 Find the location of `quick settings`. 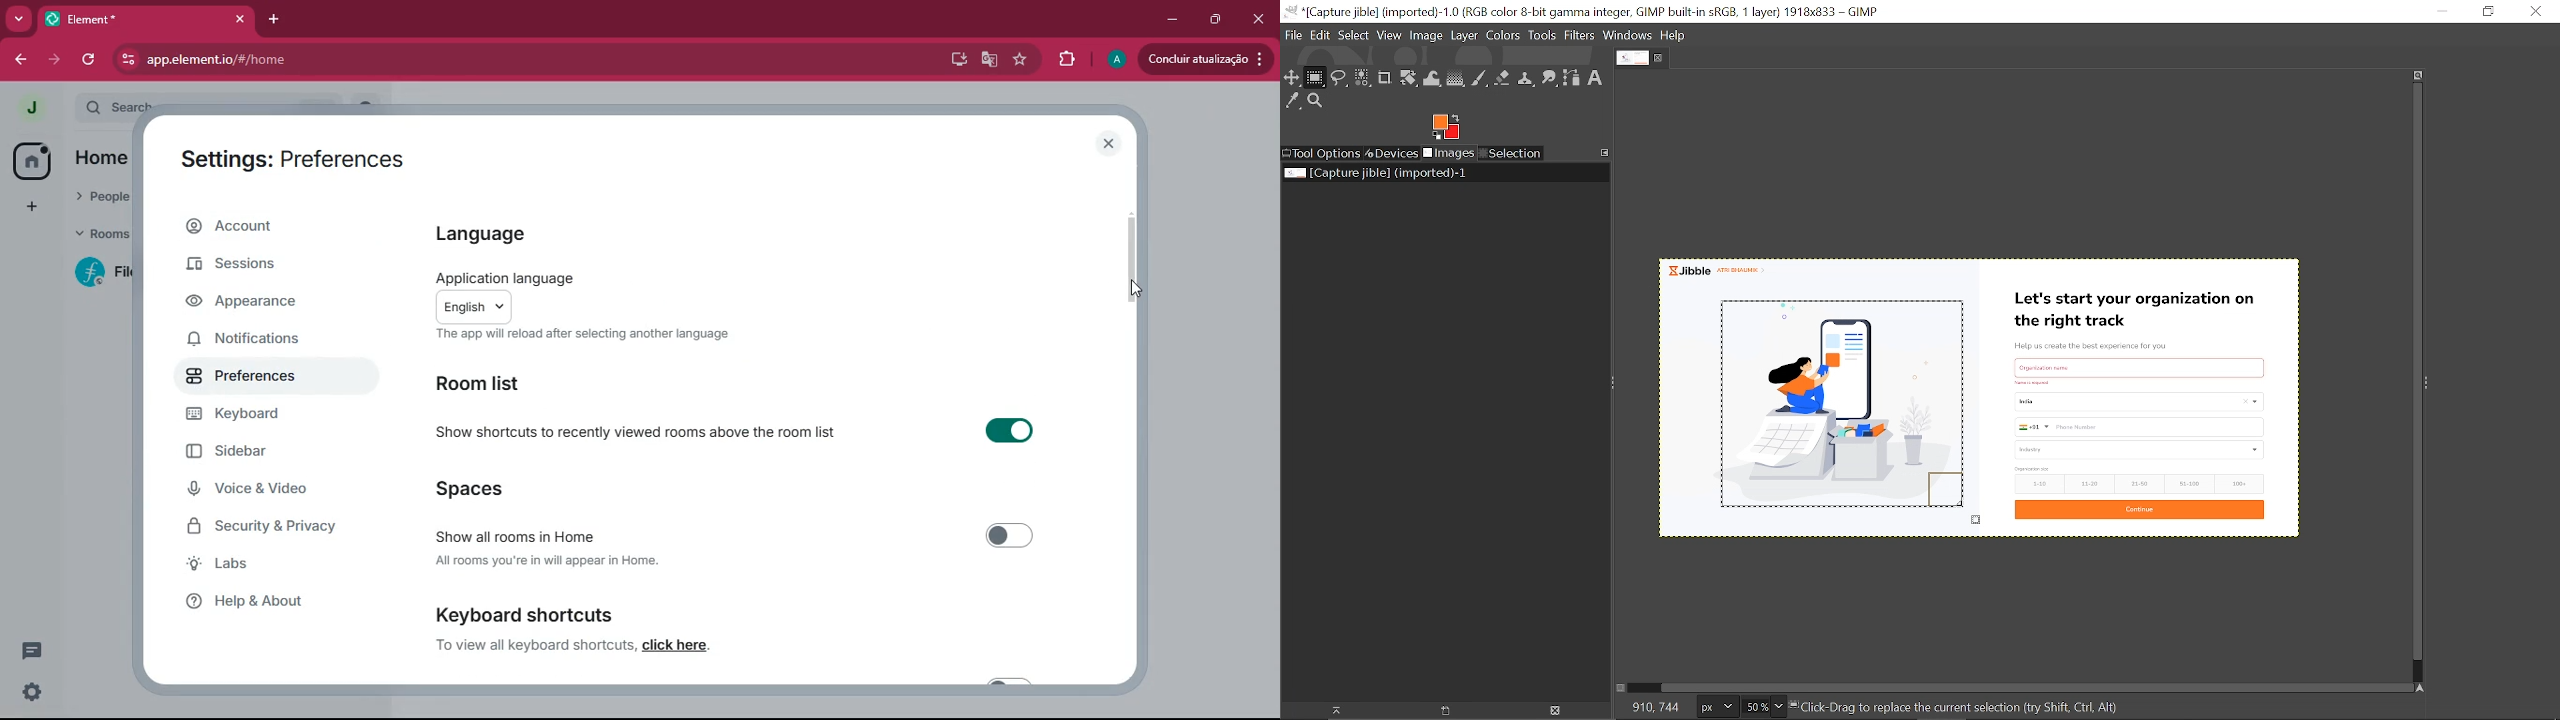

quick settings is located at coordinates (33, 691).